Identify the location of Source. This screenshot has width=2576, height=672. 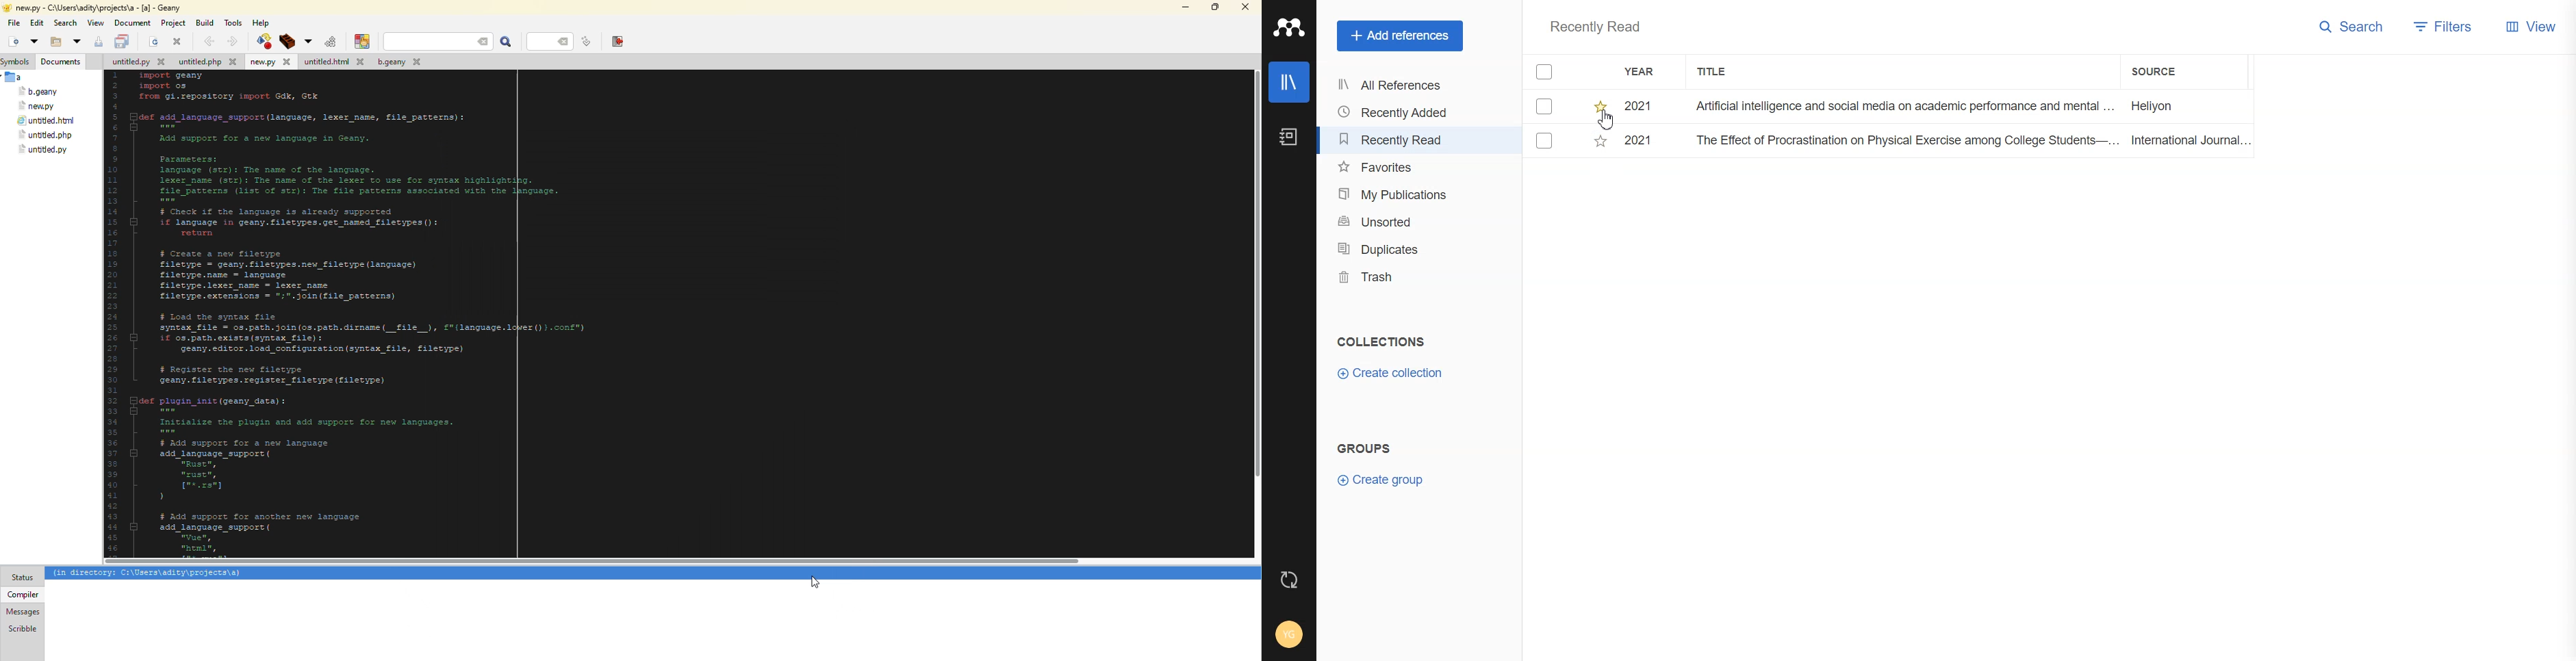
(2167, 73).